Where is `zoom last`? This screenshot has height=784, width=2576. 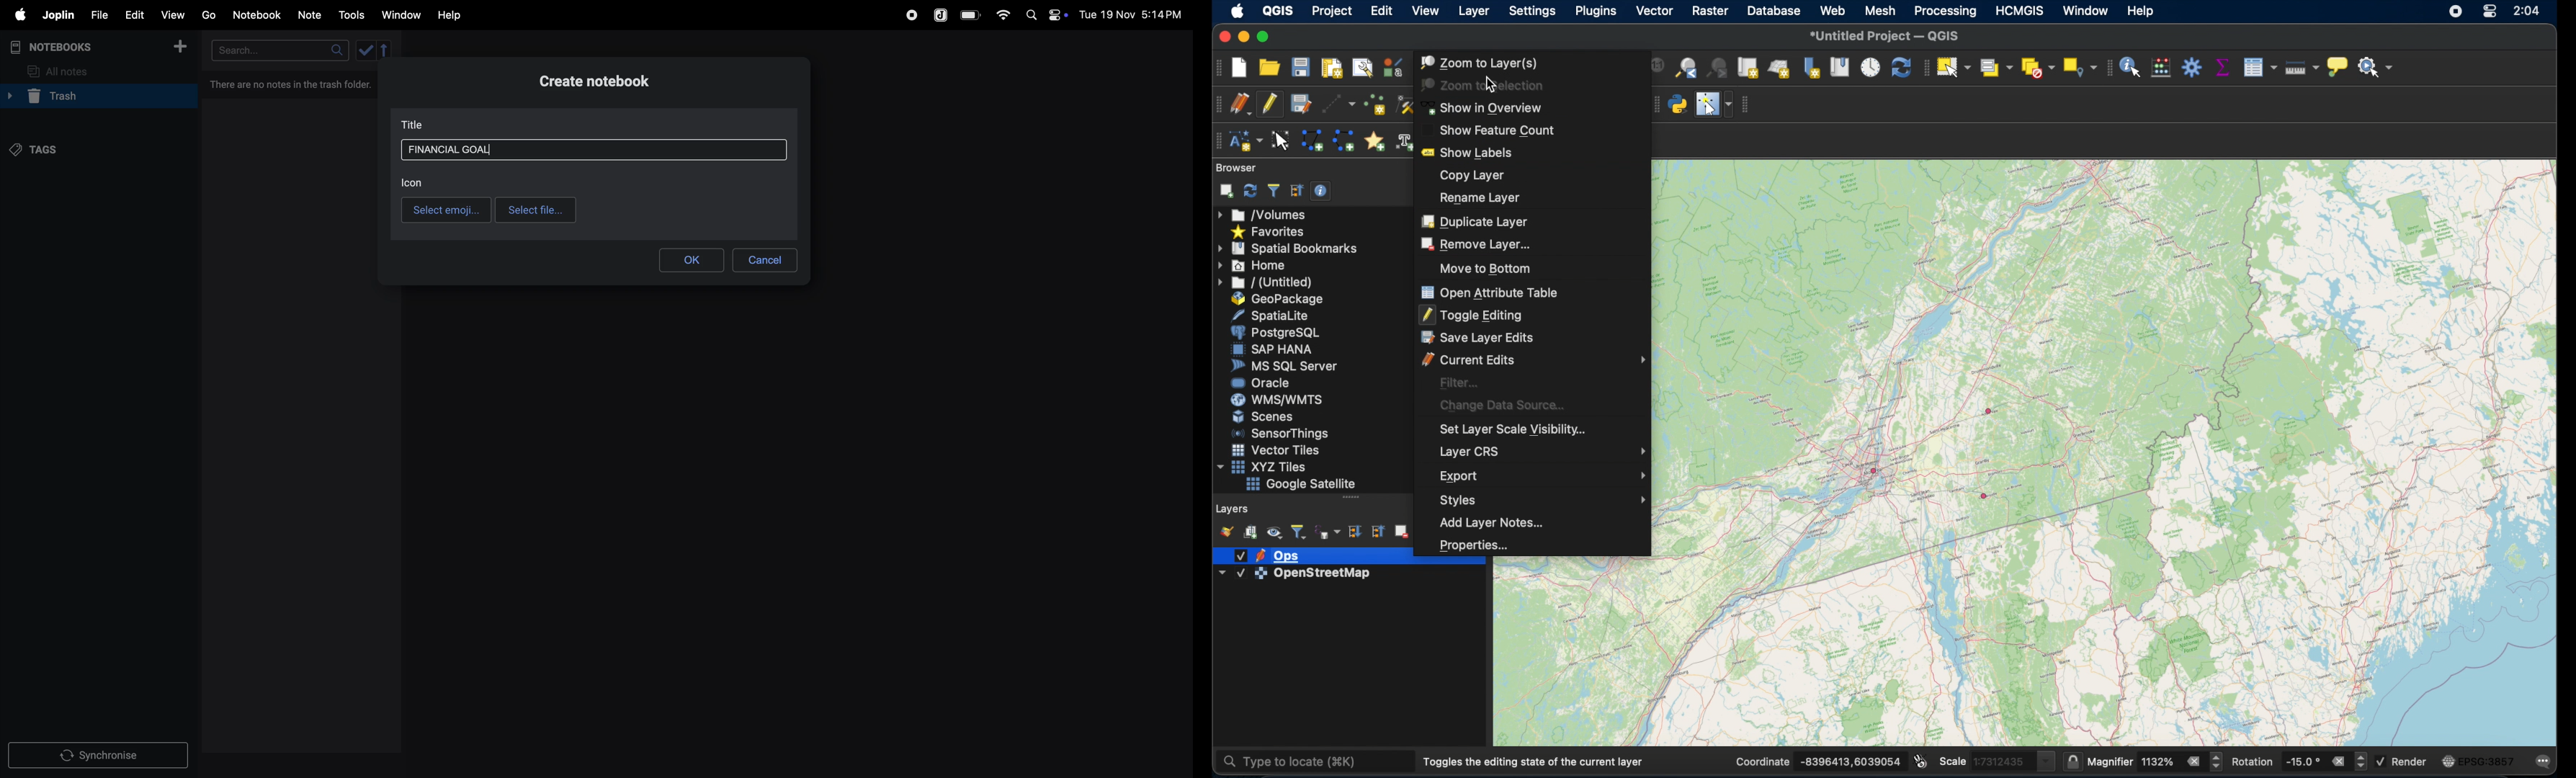
zoom last is located at coordinates (1686, 68).